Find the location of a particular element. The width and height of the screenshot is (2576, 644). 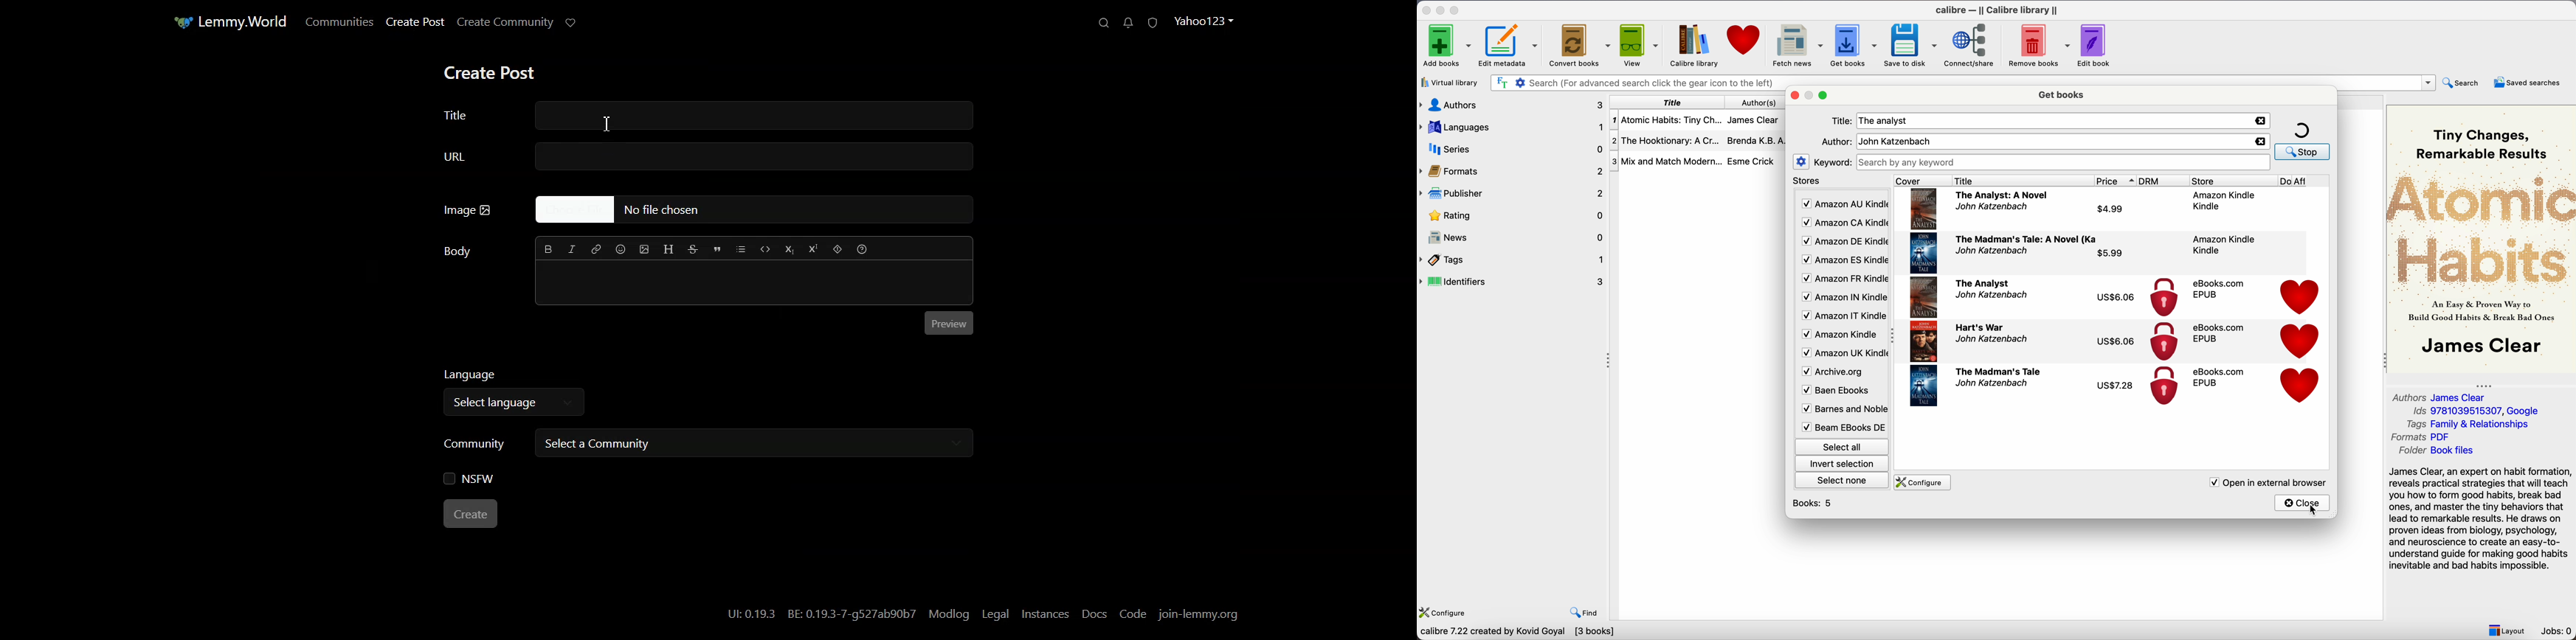

Amazon Kindle is located at coordinates (2224, 201).